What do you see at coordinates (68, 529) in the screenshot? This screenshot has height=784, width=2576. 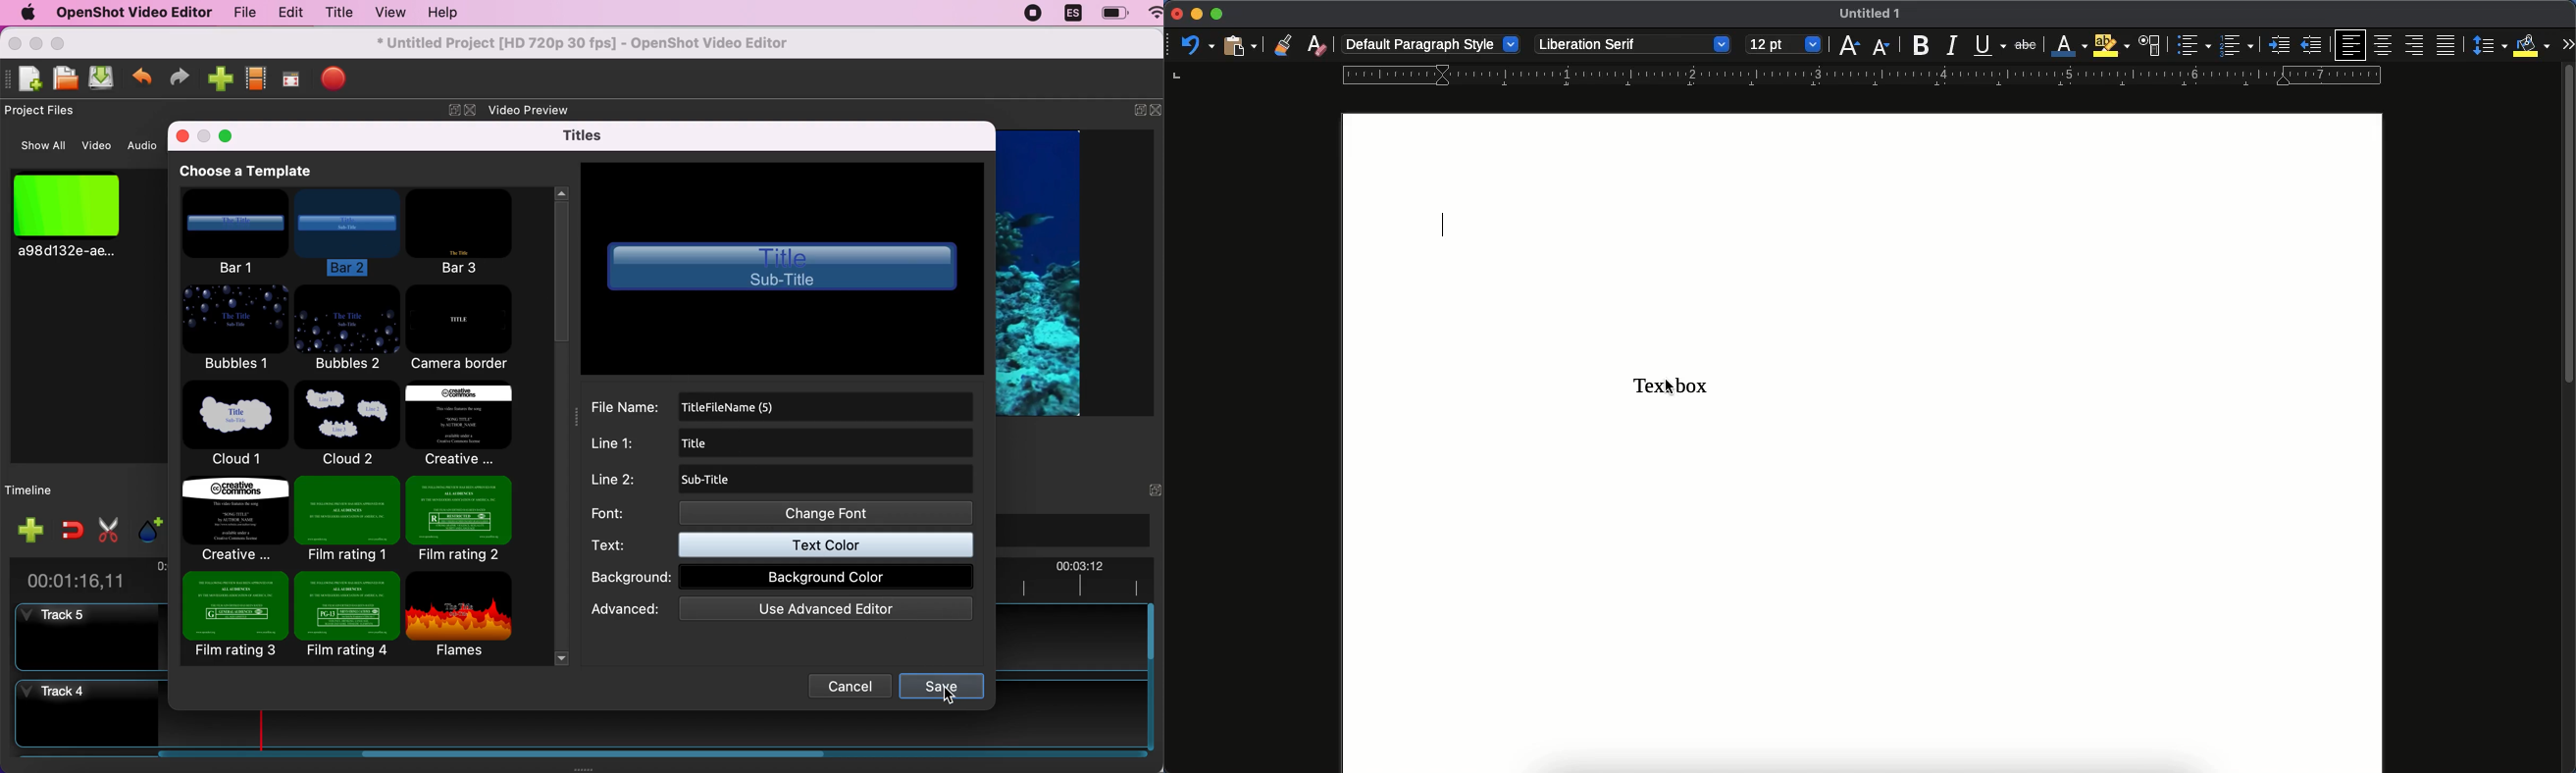 I see `enable snapping` at bounding box center [68, 529].